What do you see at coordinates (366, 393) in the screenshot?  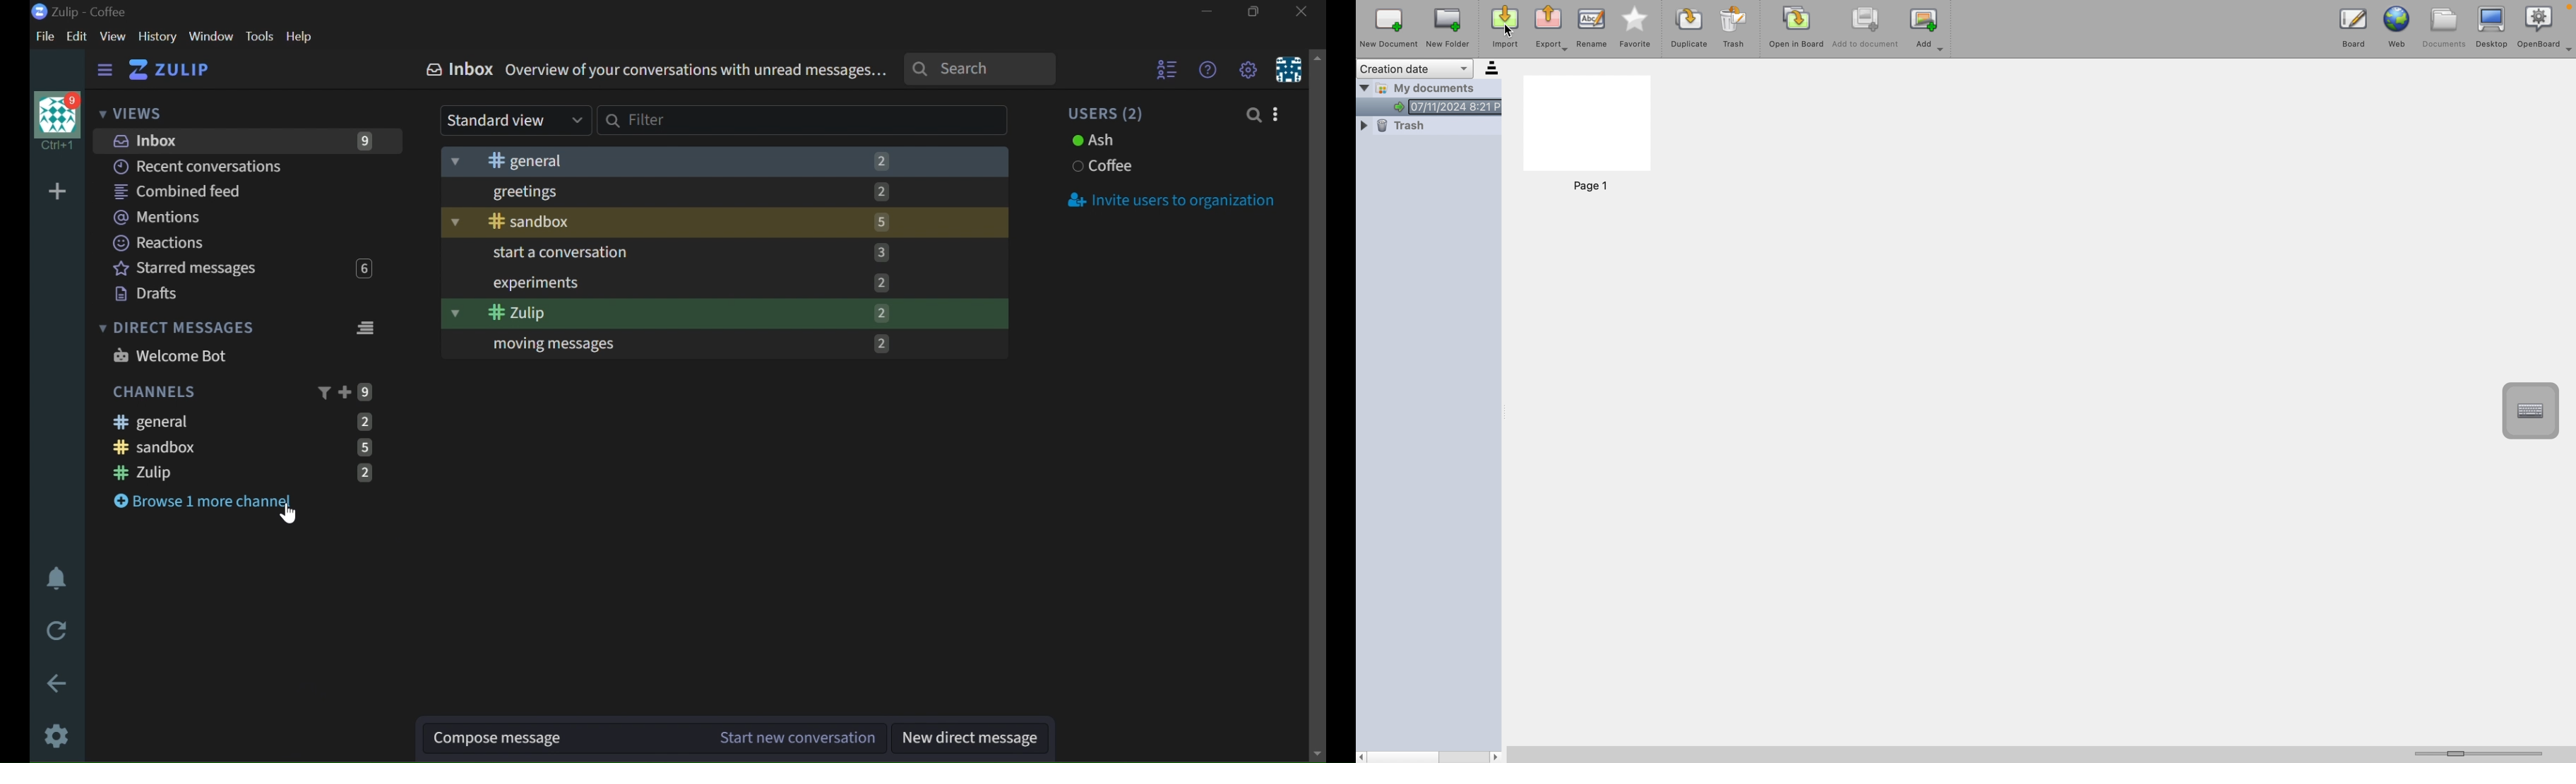 I see `9` at bounding box center [366, 393].